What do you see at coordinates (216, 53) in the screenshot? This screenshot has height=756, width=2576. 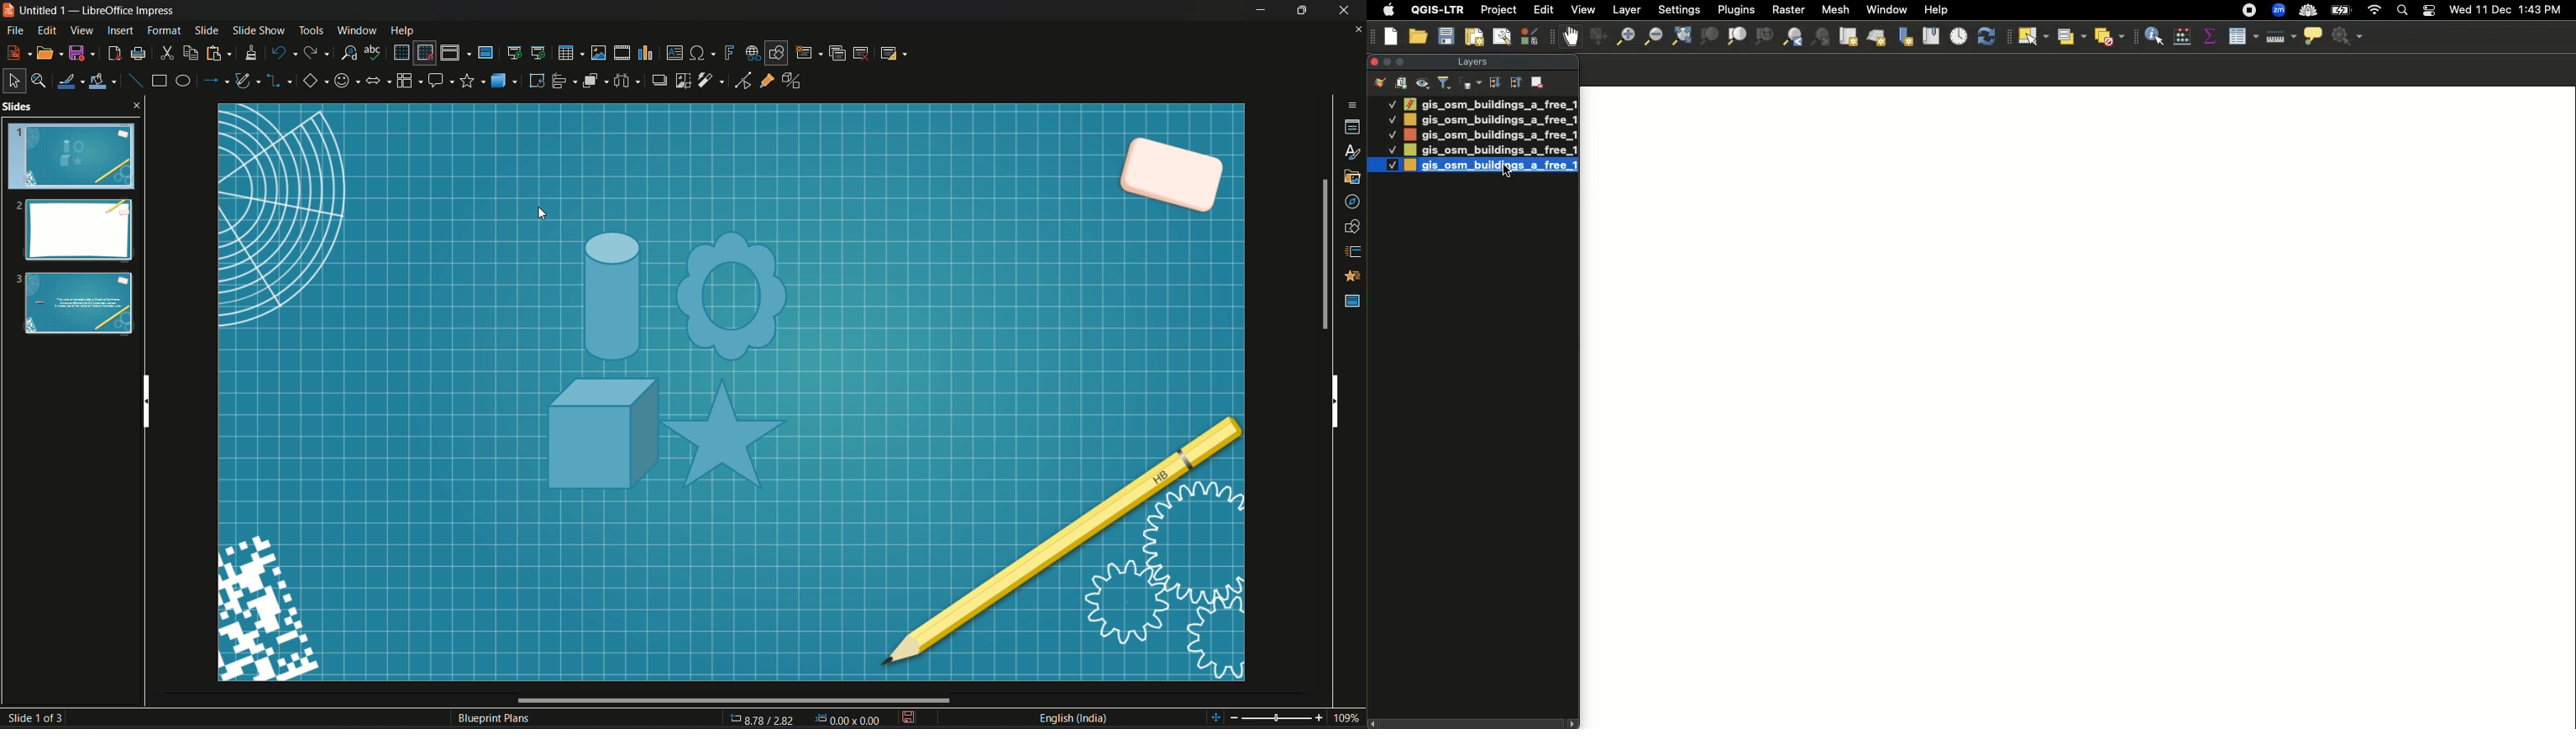 I see `paste` at bounding box center [216, 53].